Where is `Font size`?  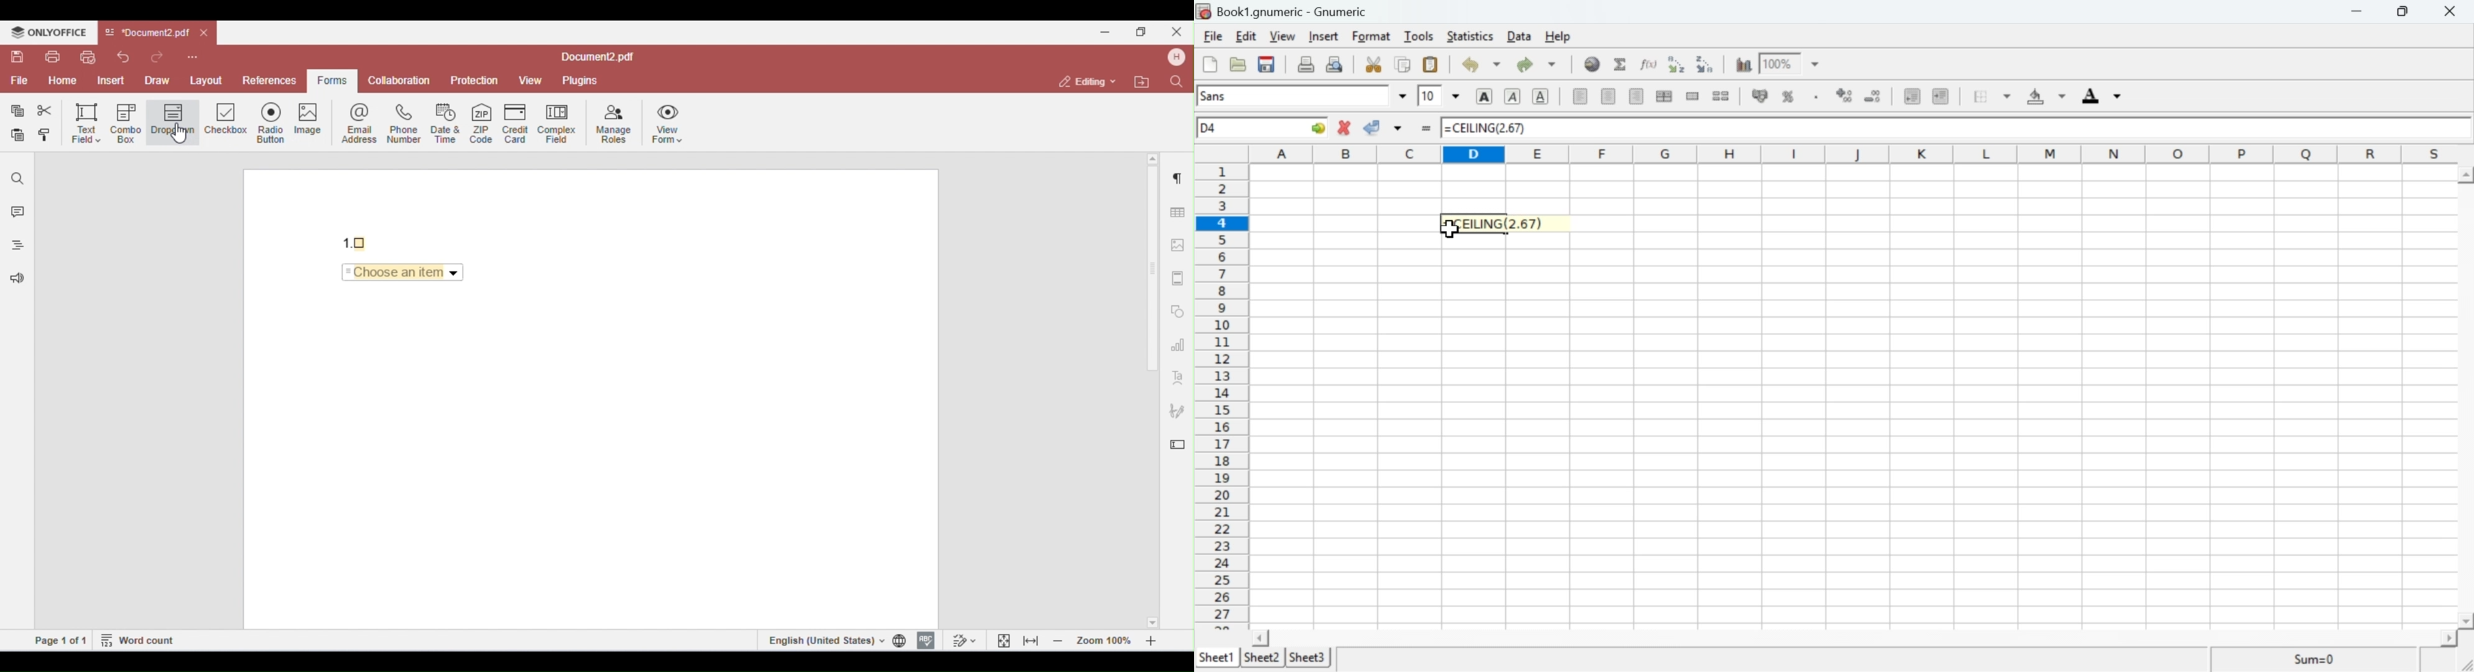 Font size is located at coordinates (1439, 97).